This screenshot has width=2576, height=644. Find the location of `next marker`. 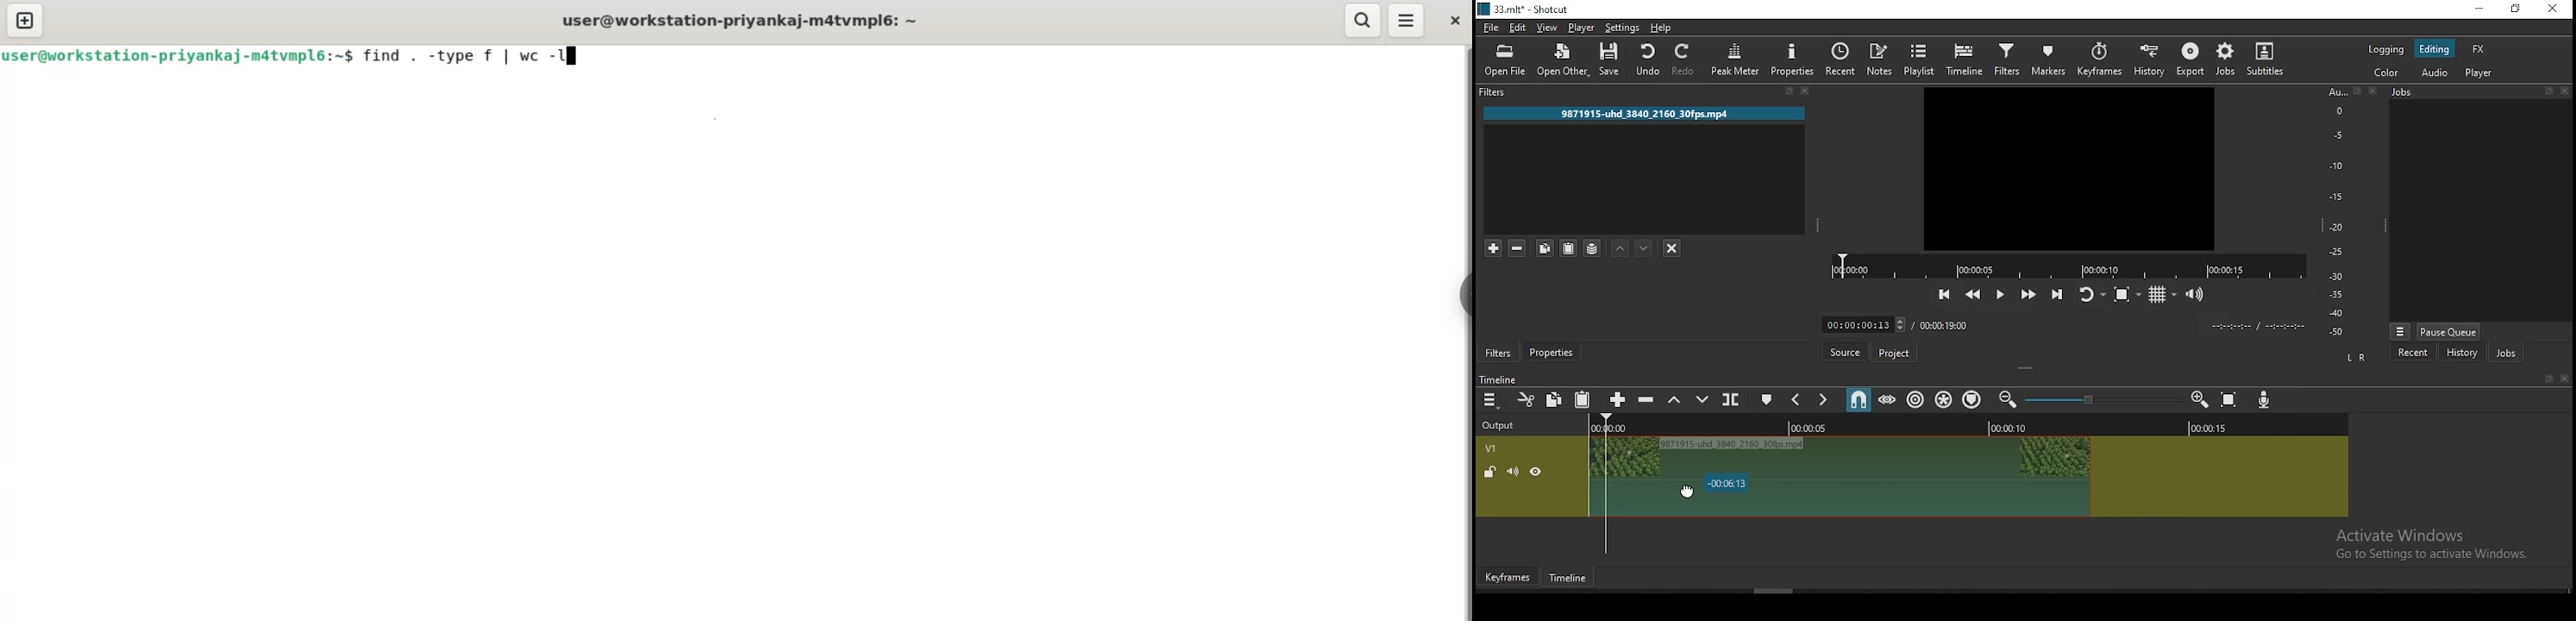

next marker is located at coordinates (1824, 401).